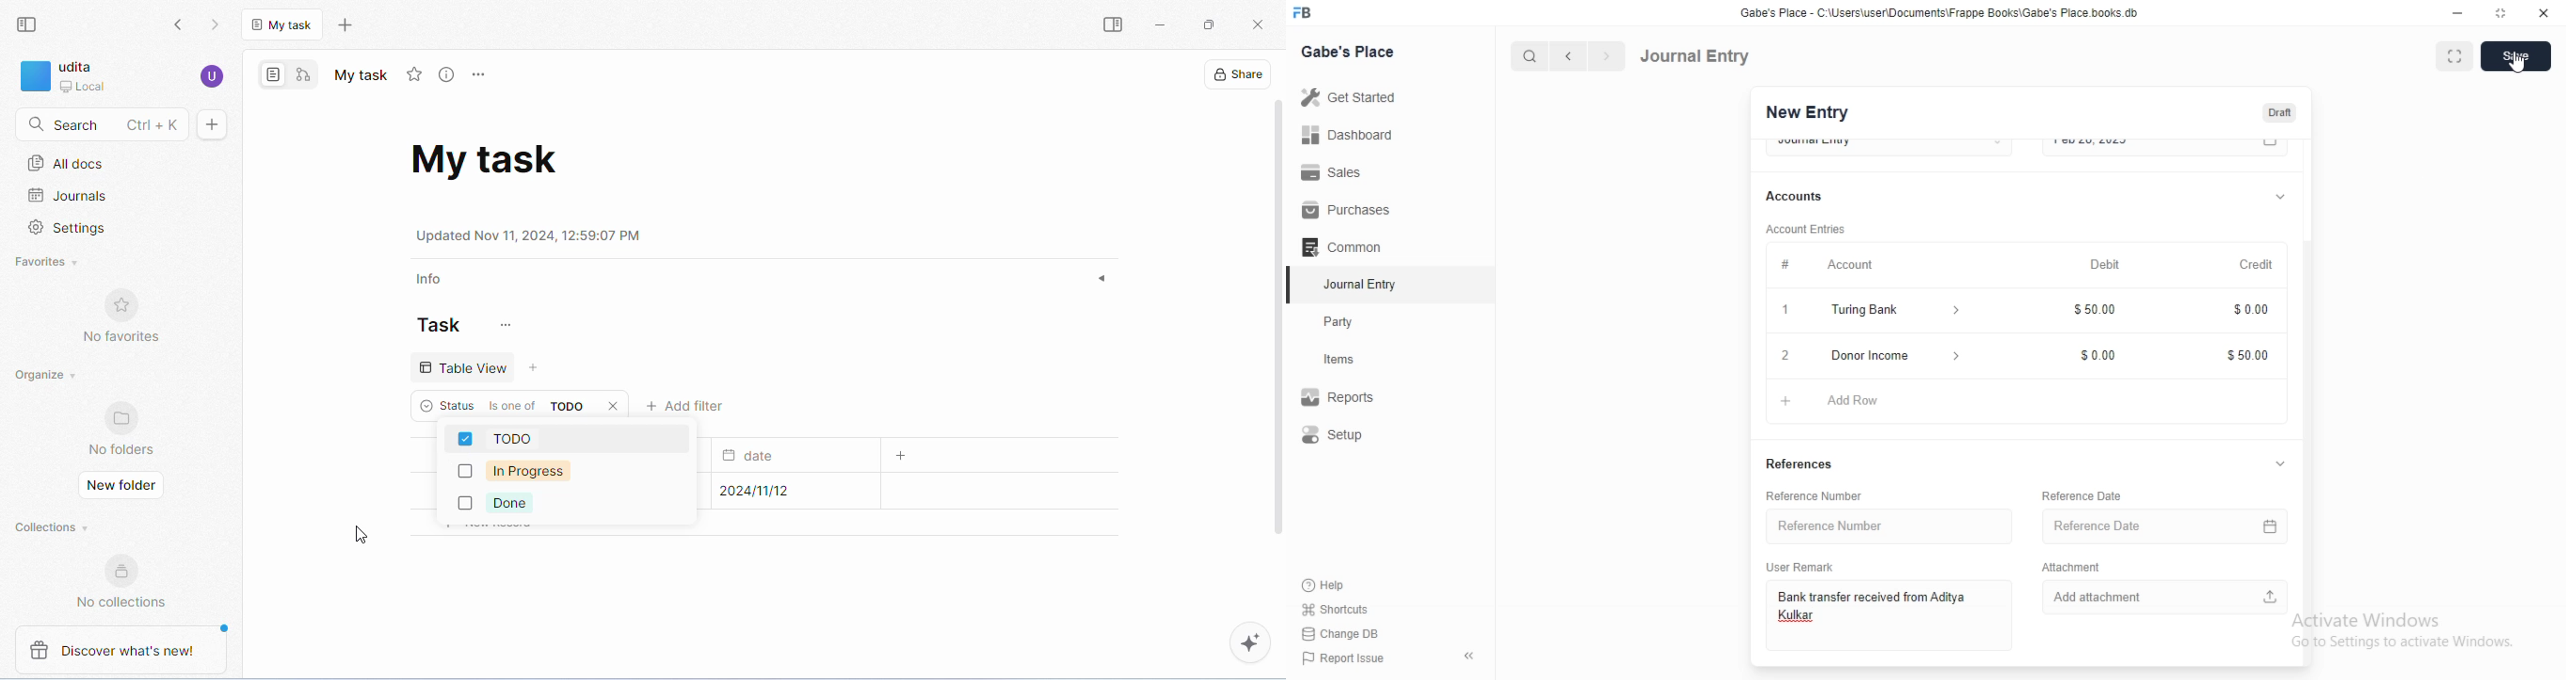  Describe the element at coordinates (218, 25) in the screenshot. I see `go forward` at that location.